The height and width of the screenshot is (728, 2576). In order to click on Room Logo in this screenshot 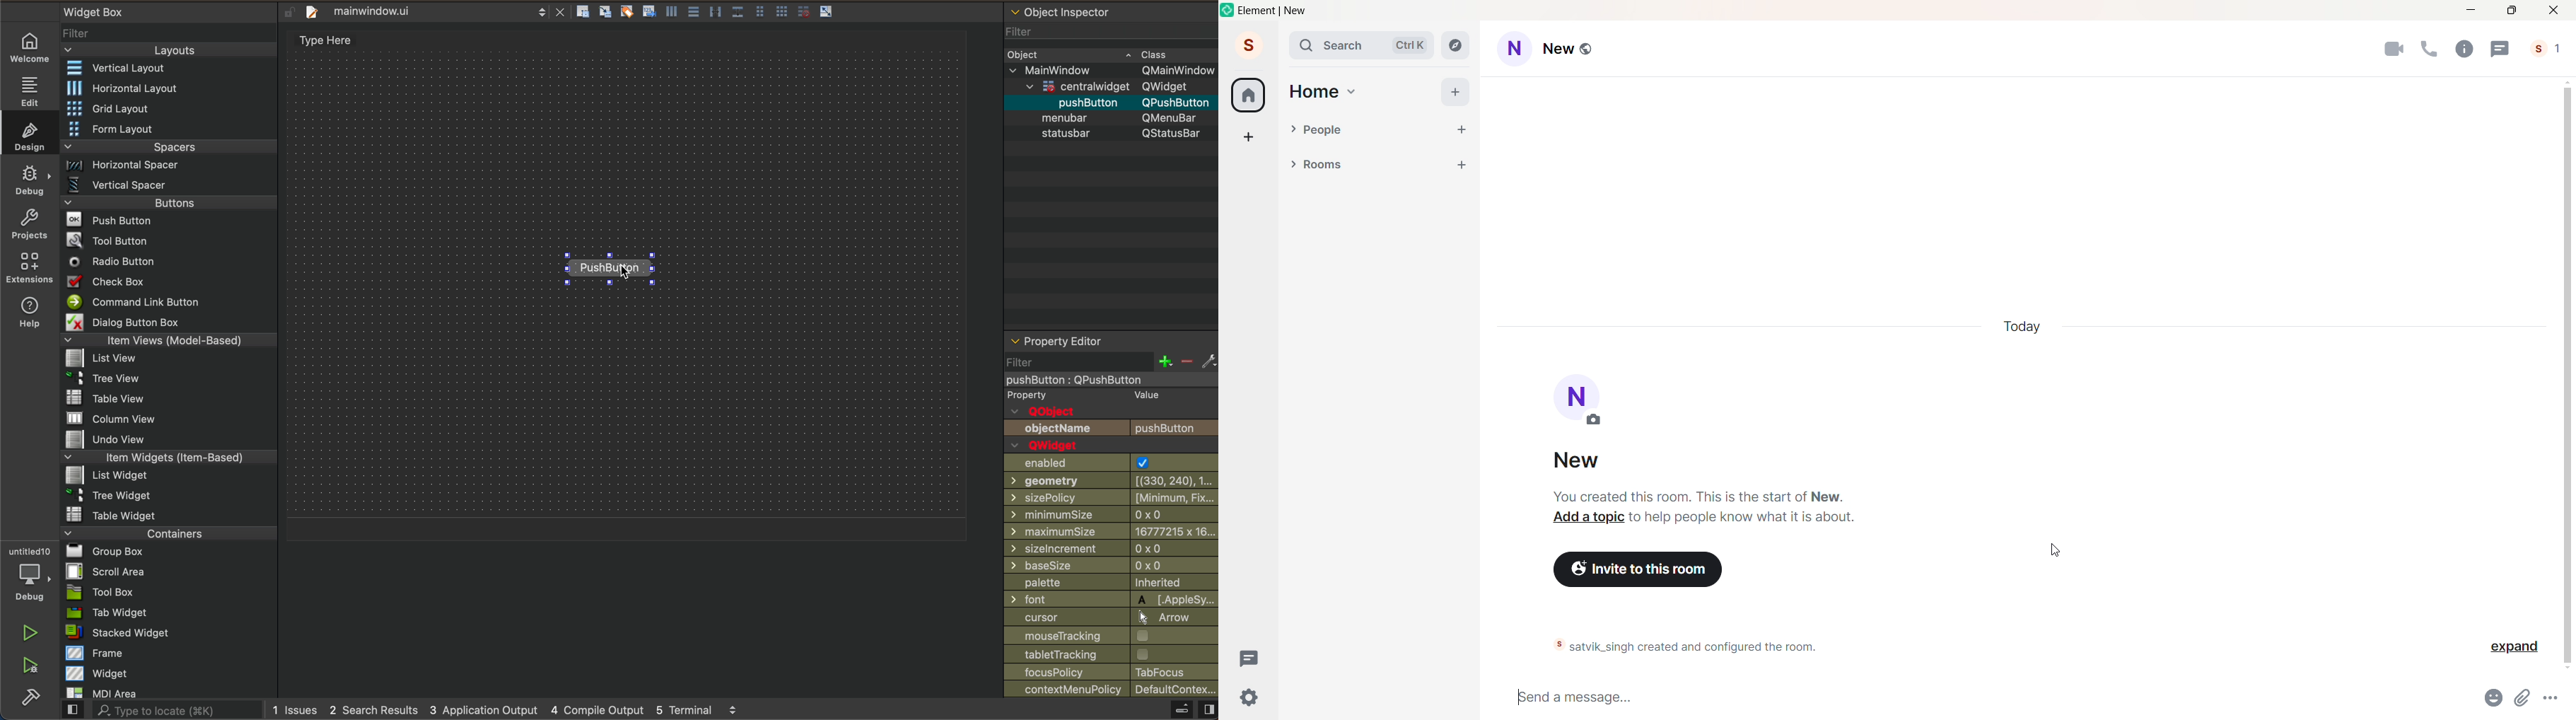, I will do `click(1583, 402)`.